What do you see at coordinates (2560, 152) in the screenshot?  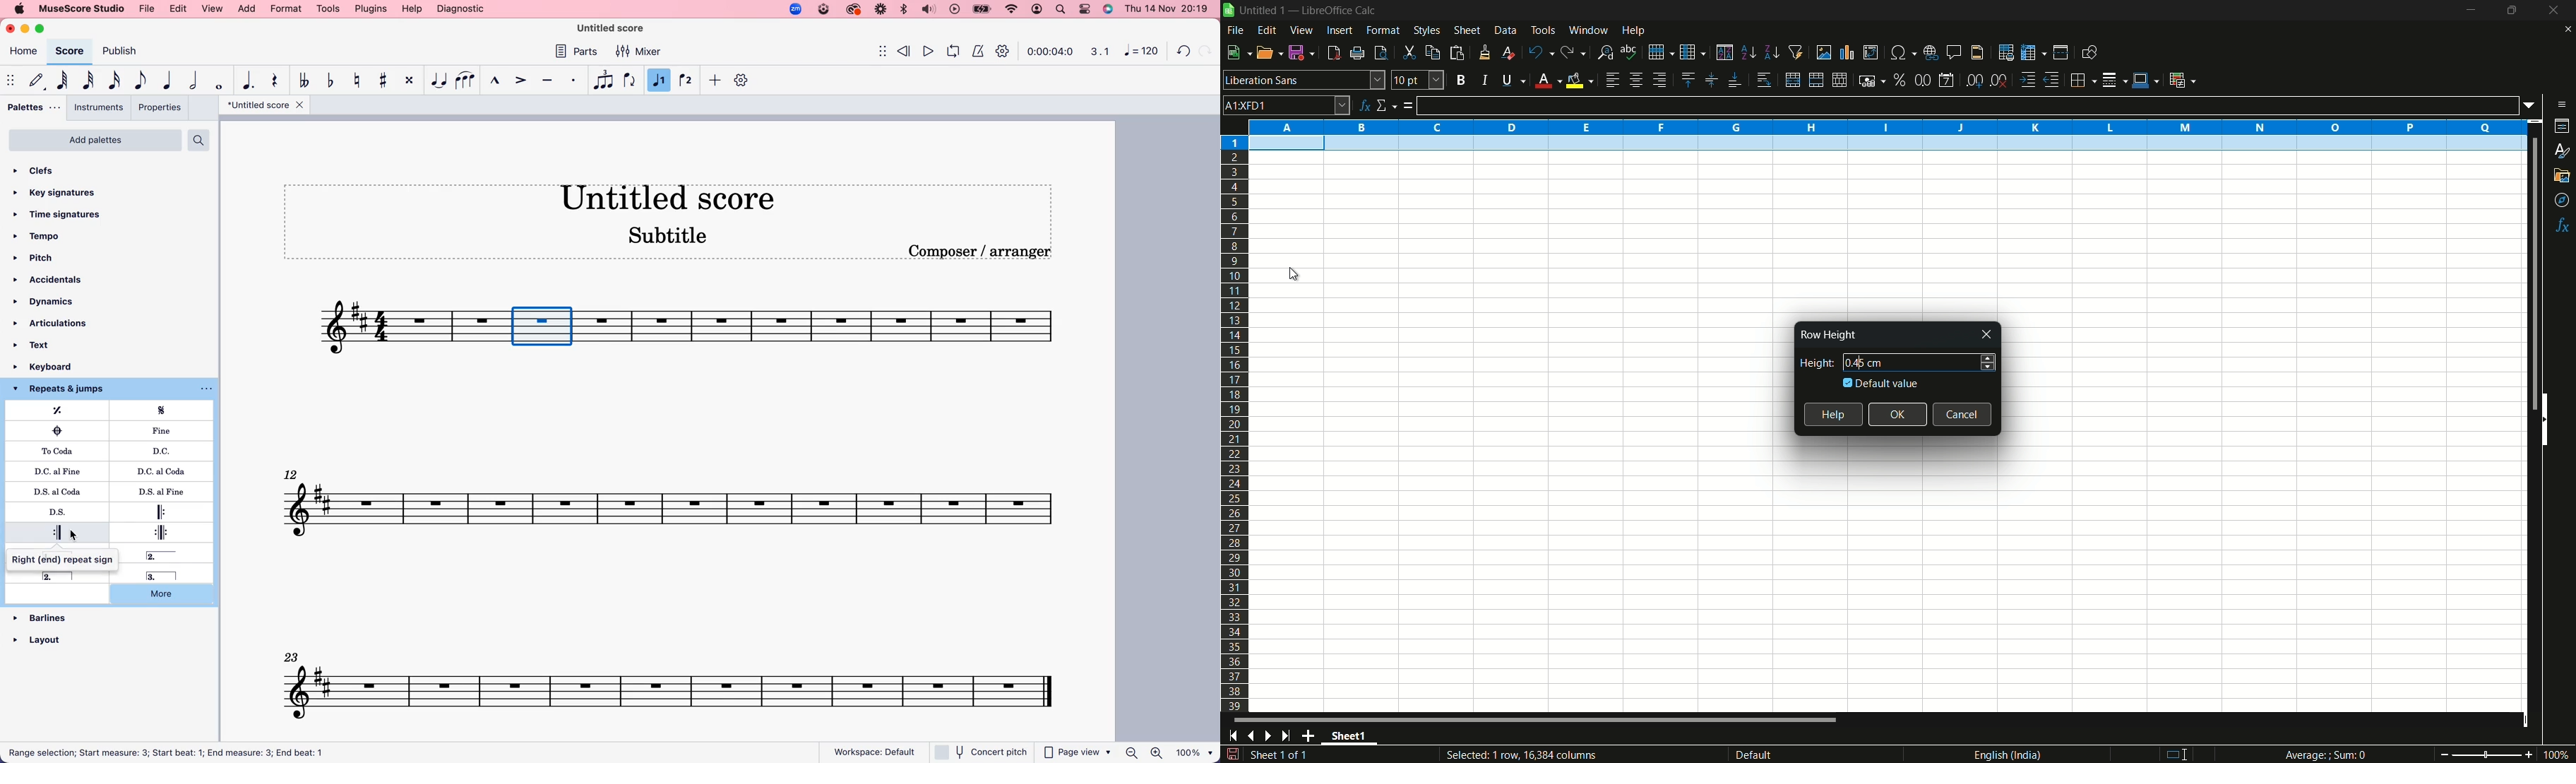 I see `styles` at bounding box center [2560, 152].